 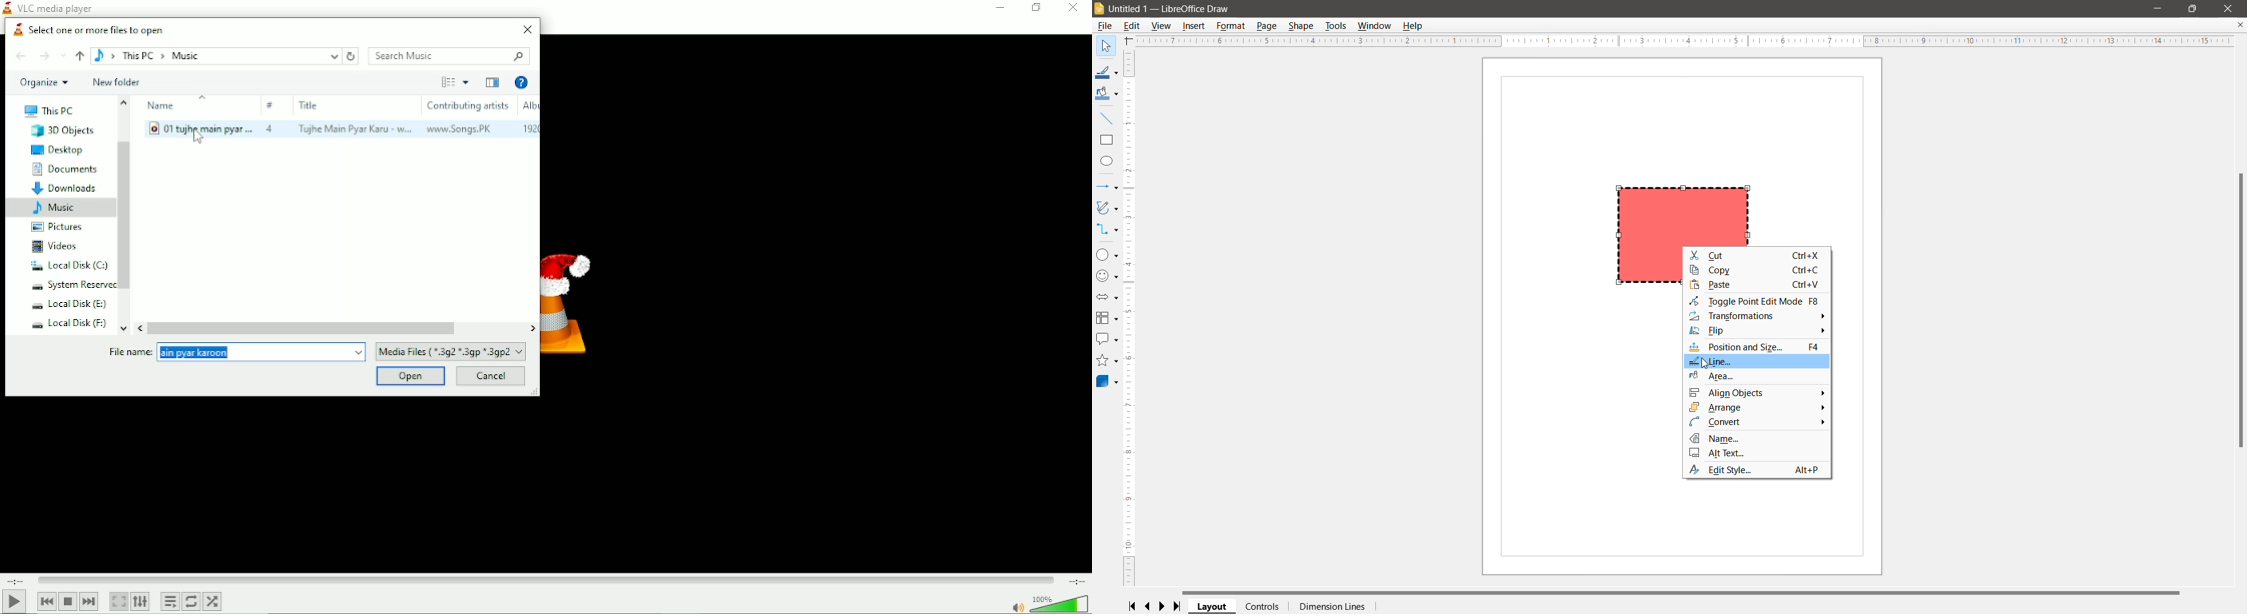 I want to click on move up, so click(x=127, y=100).